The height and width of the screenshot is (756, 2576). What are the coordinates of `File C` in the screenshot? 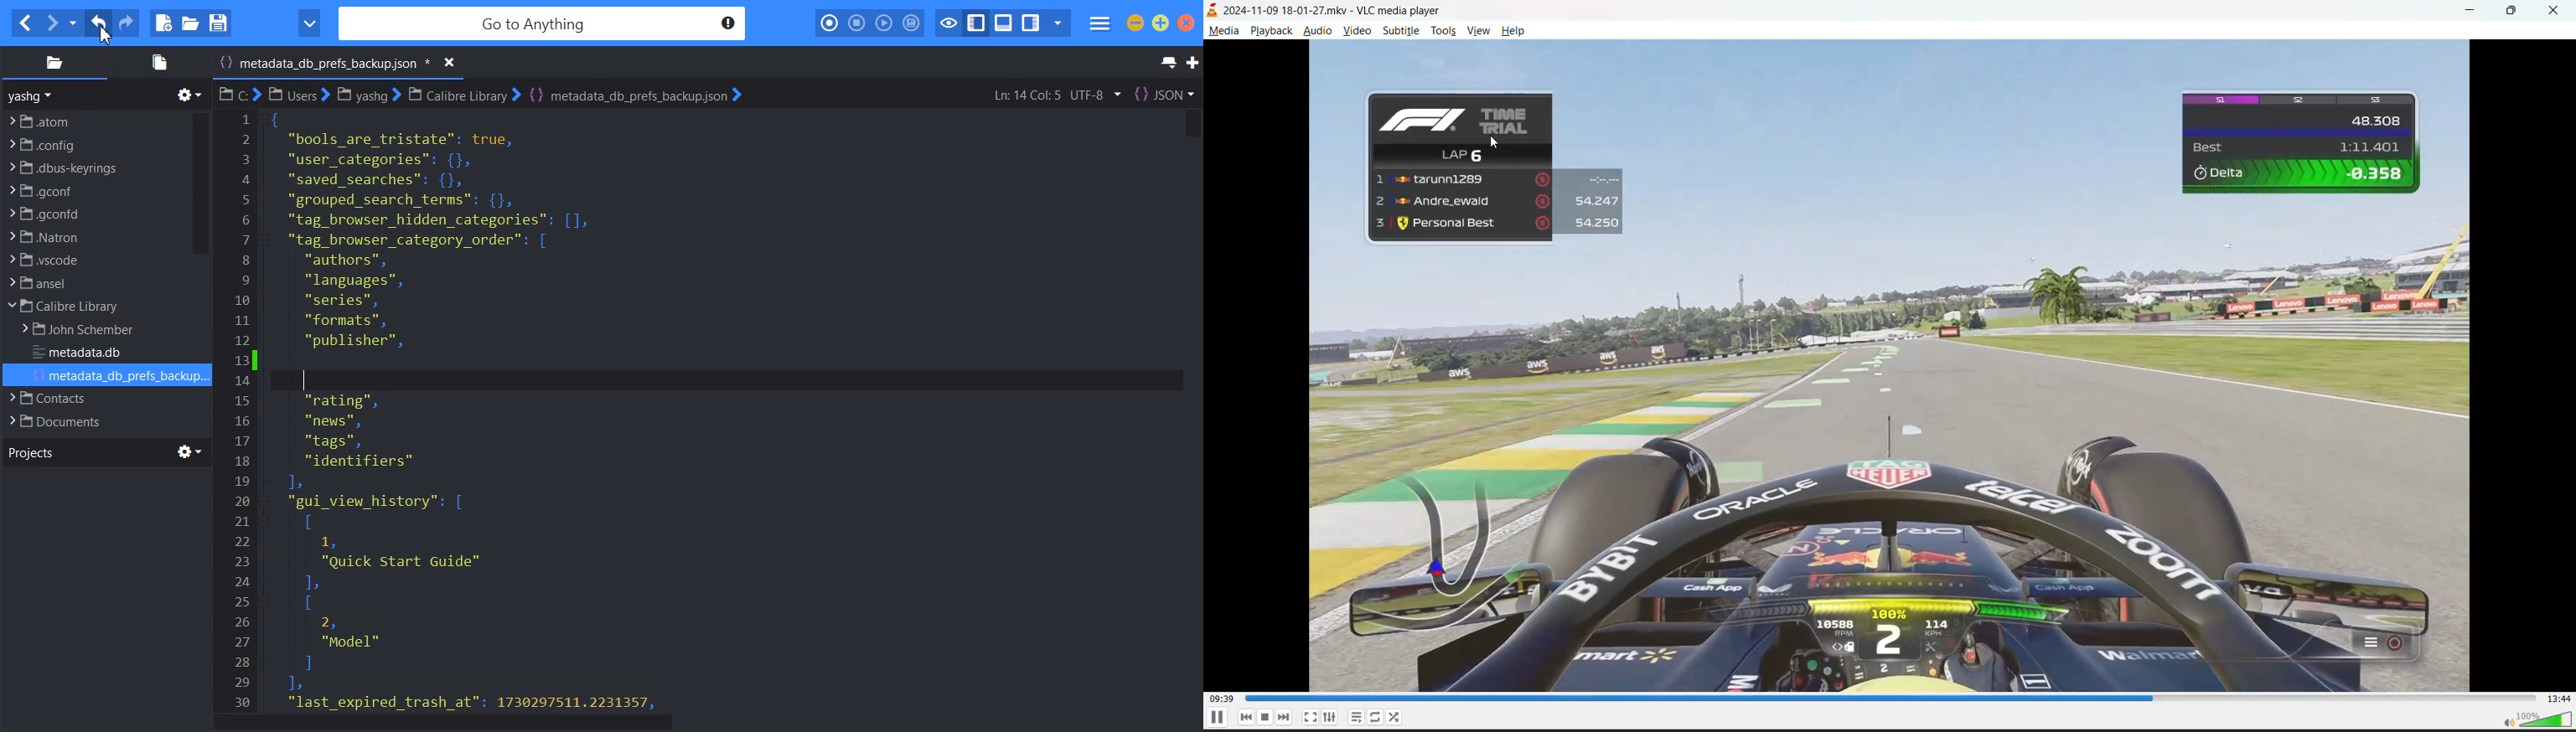 It's located at (239, 94).